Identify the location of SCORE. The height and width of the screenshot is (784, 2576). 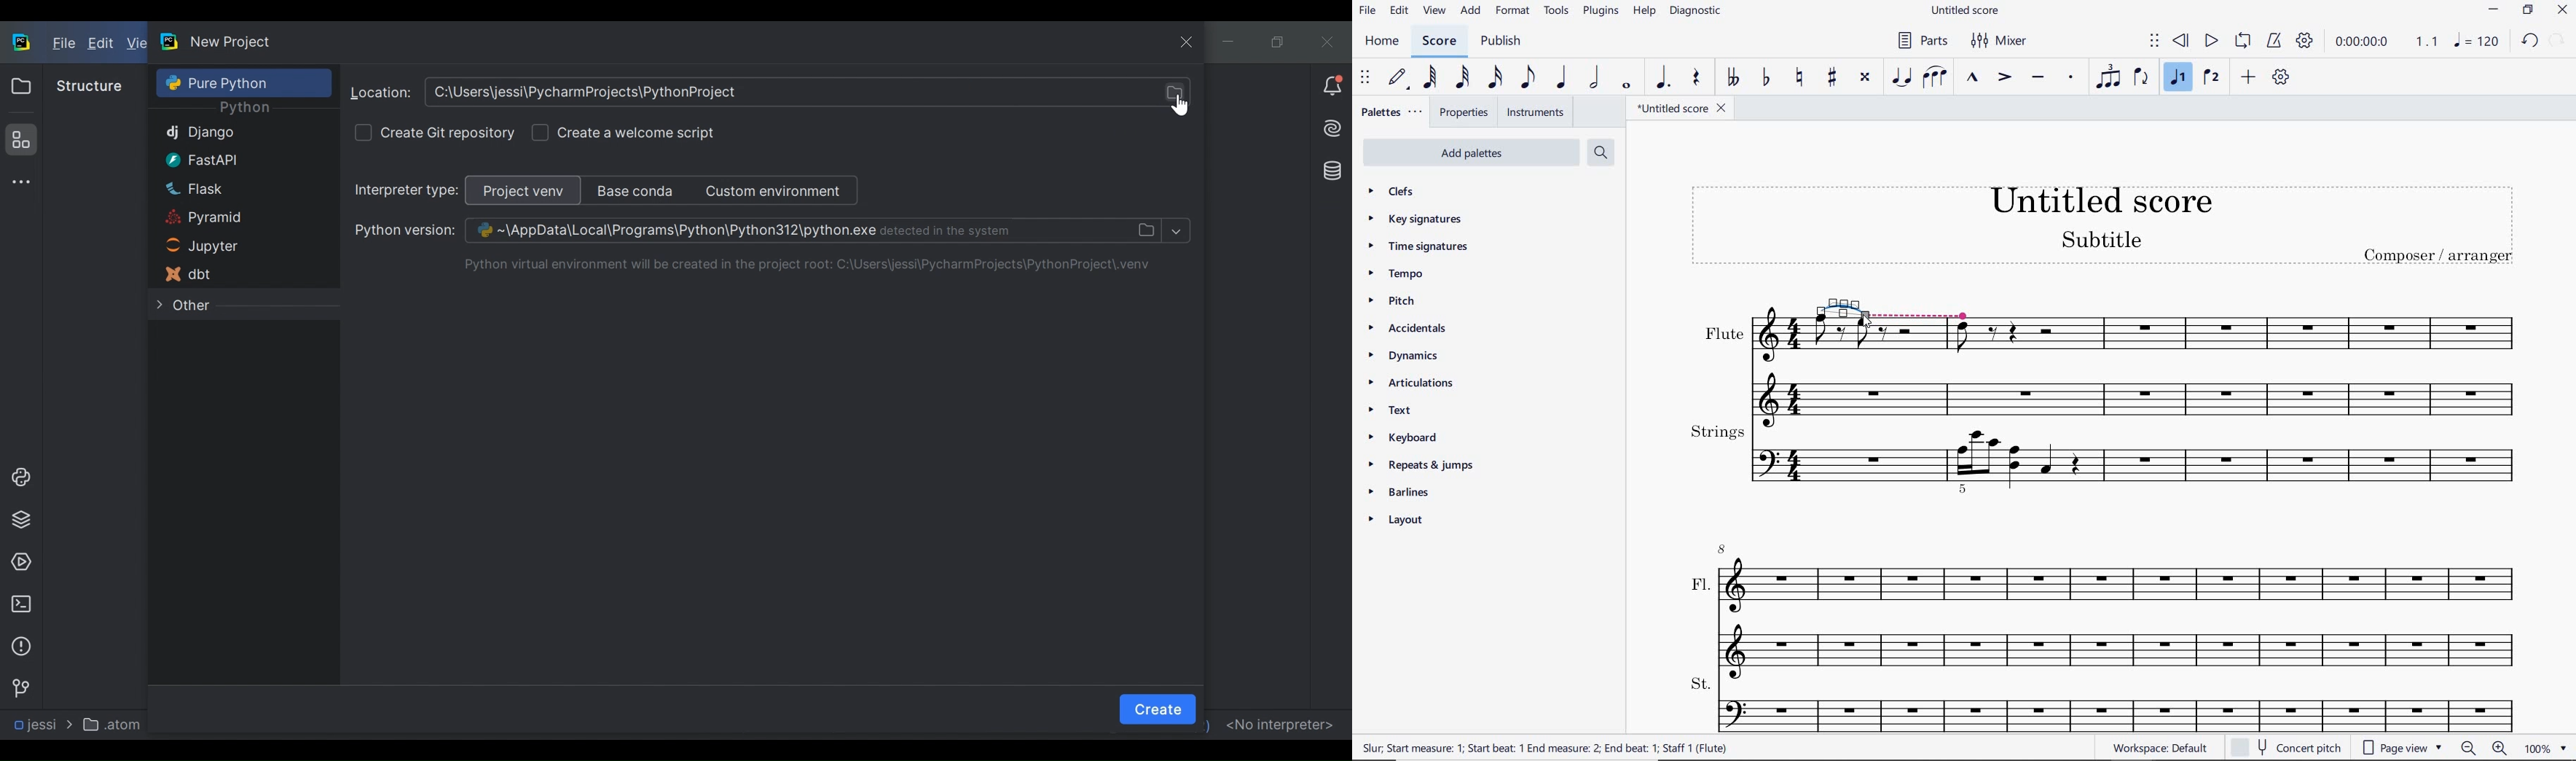
(1445, 40).